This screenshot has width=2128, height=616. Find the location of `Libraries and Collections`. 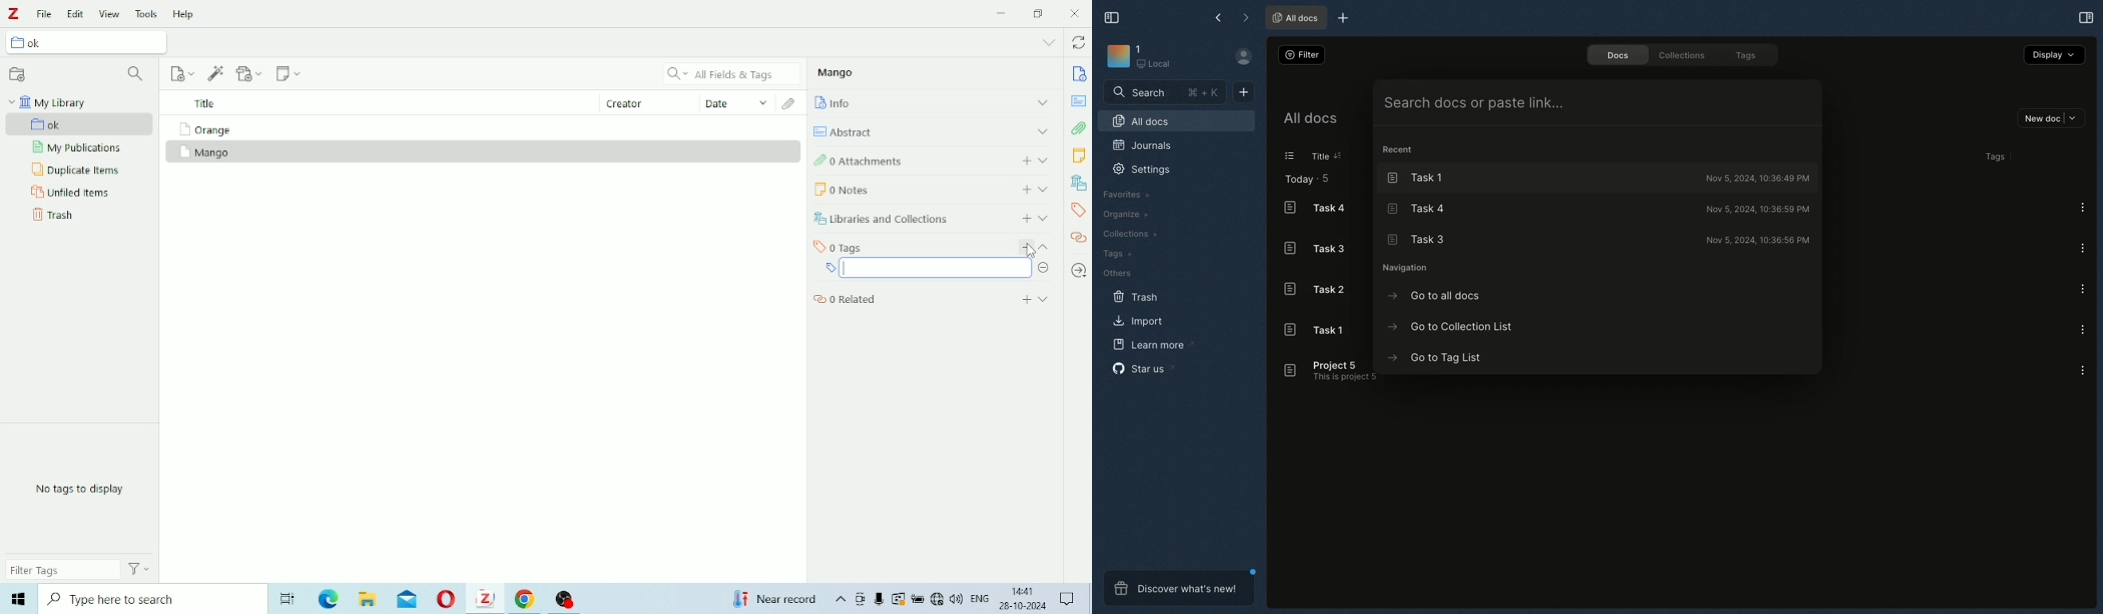

Libraries and Collections is located at coordinates (1078, 183).